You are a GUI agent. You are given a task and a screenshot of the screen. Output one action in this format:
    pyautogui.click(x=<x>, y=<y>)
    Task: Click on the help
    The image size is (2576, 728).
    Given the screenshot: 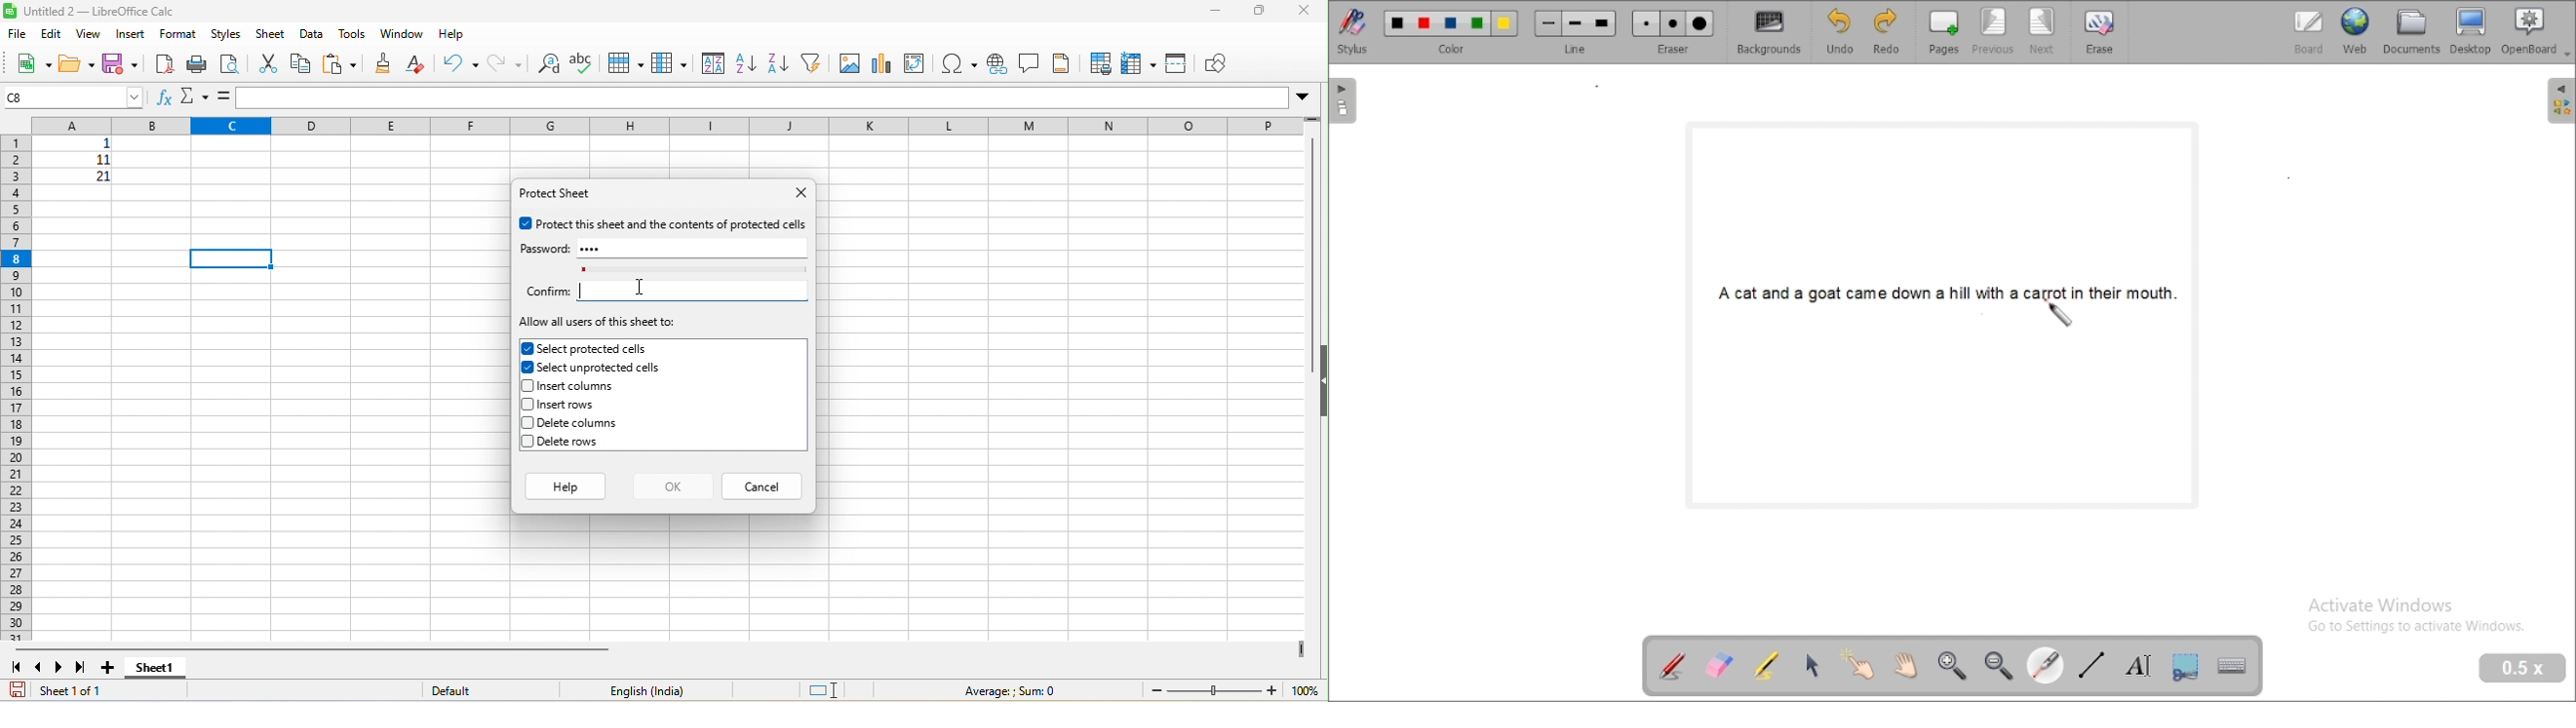 What is the action you would take?
    pyautogui.click(x=567, y=486)
    